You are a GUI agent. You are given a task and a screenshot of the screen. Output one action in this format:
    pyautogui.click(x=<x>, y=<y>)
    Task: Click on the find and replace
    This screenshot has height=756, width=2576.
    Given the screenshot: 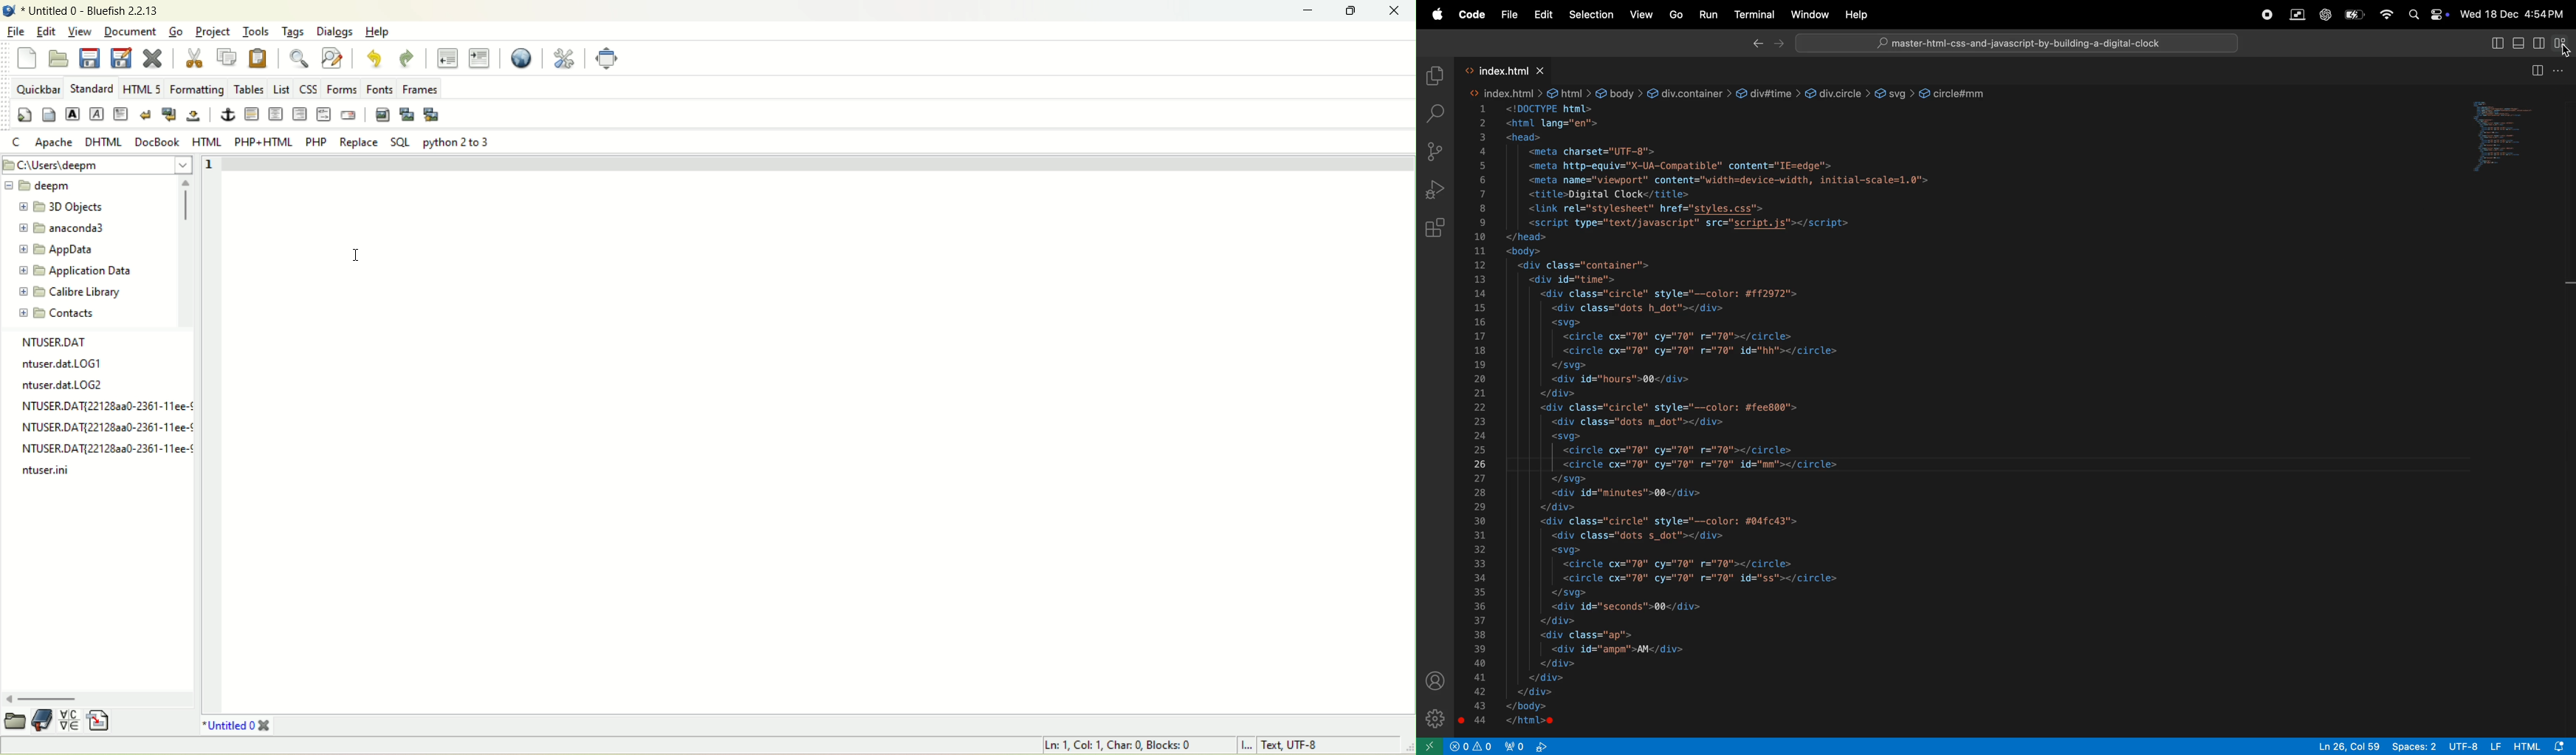 What is the action you would take?
    pyautogui.click(x=333, y=58)
    